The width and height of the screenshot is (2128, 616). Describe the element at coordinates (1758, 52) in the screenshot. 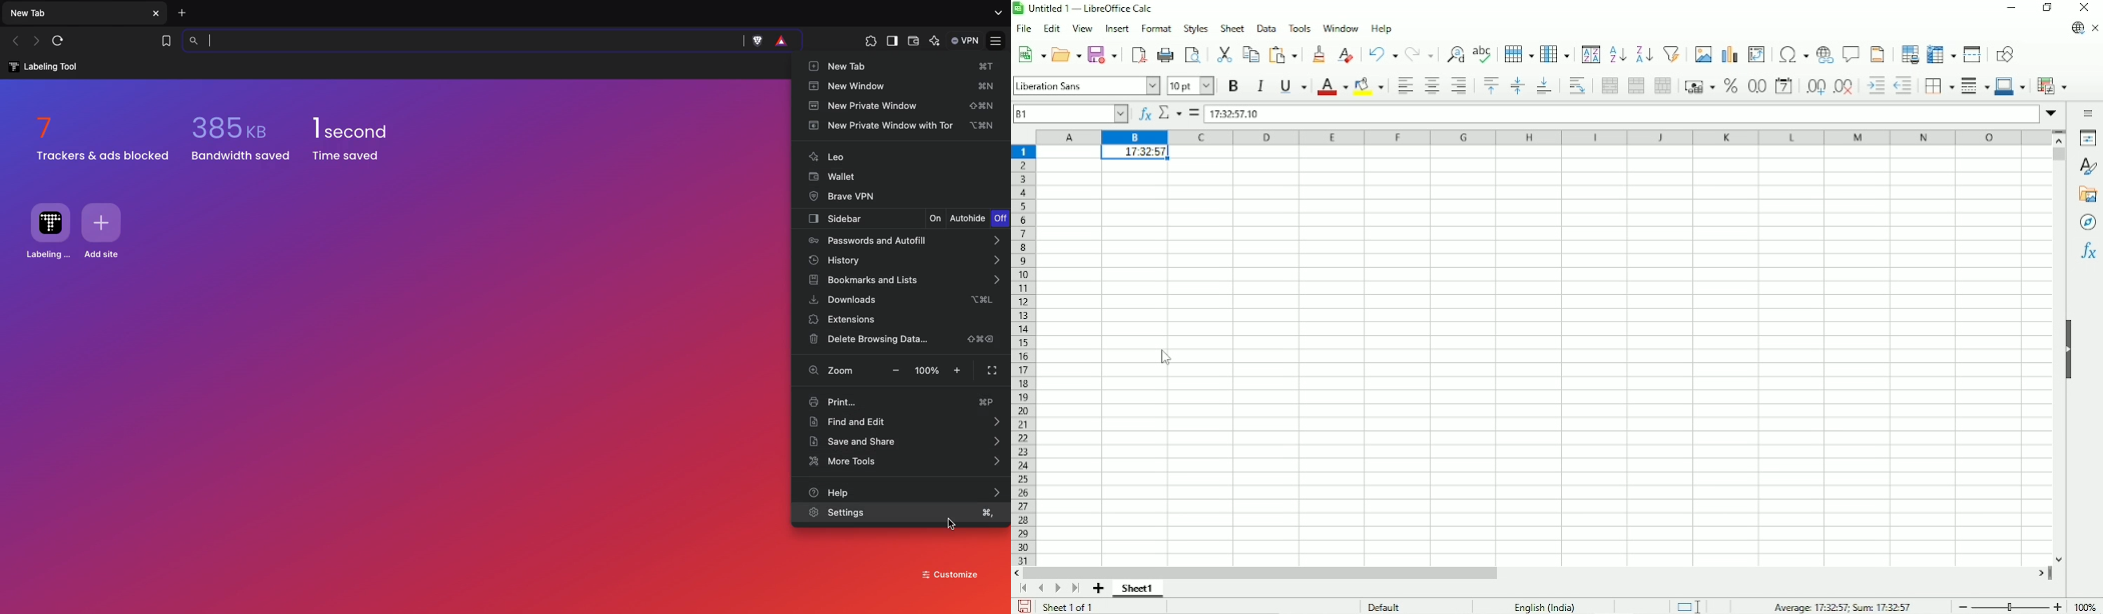

I see `Insert or edit pivot table` at that location.